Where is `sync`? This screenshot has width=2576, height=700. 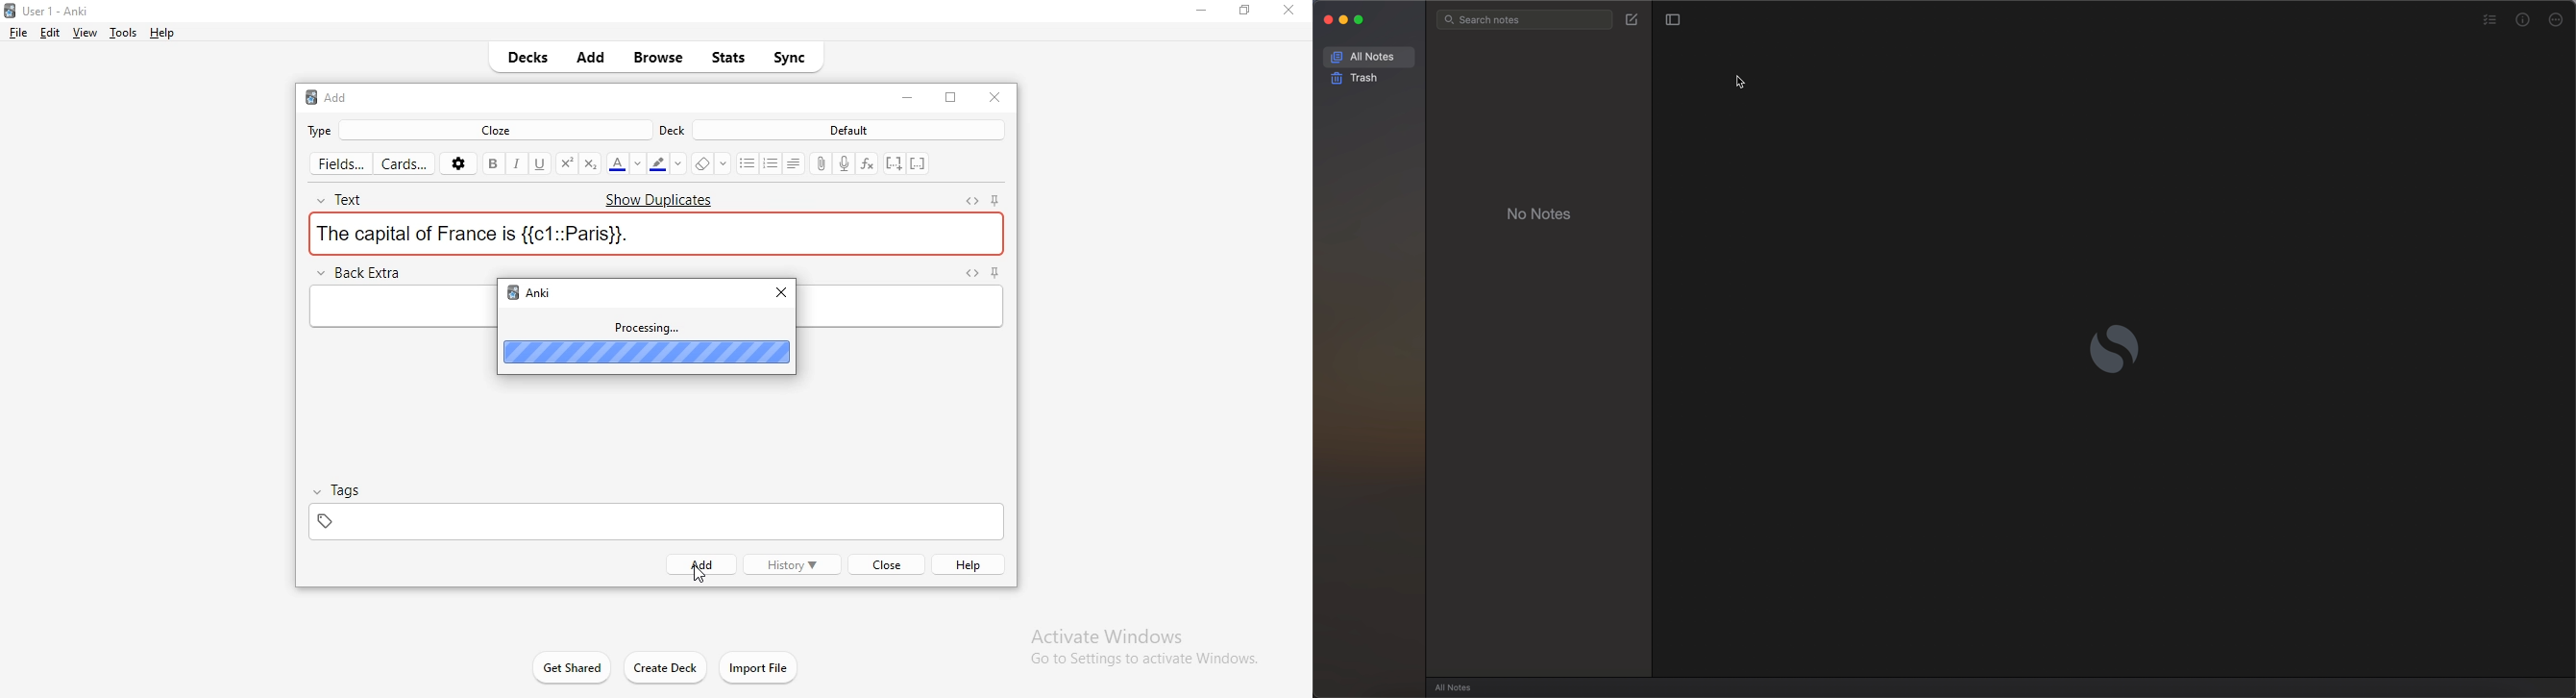
sync is located at coordinates (791, 56).